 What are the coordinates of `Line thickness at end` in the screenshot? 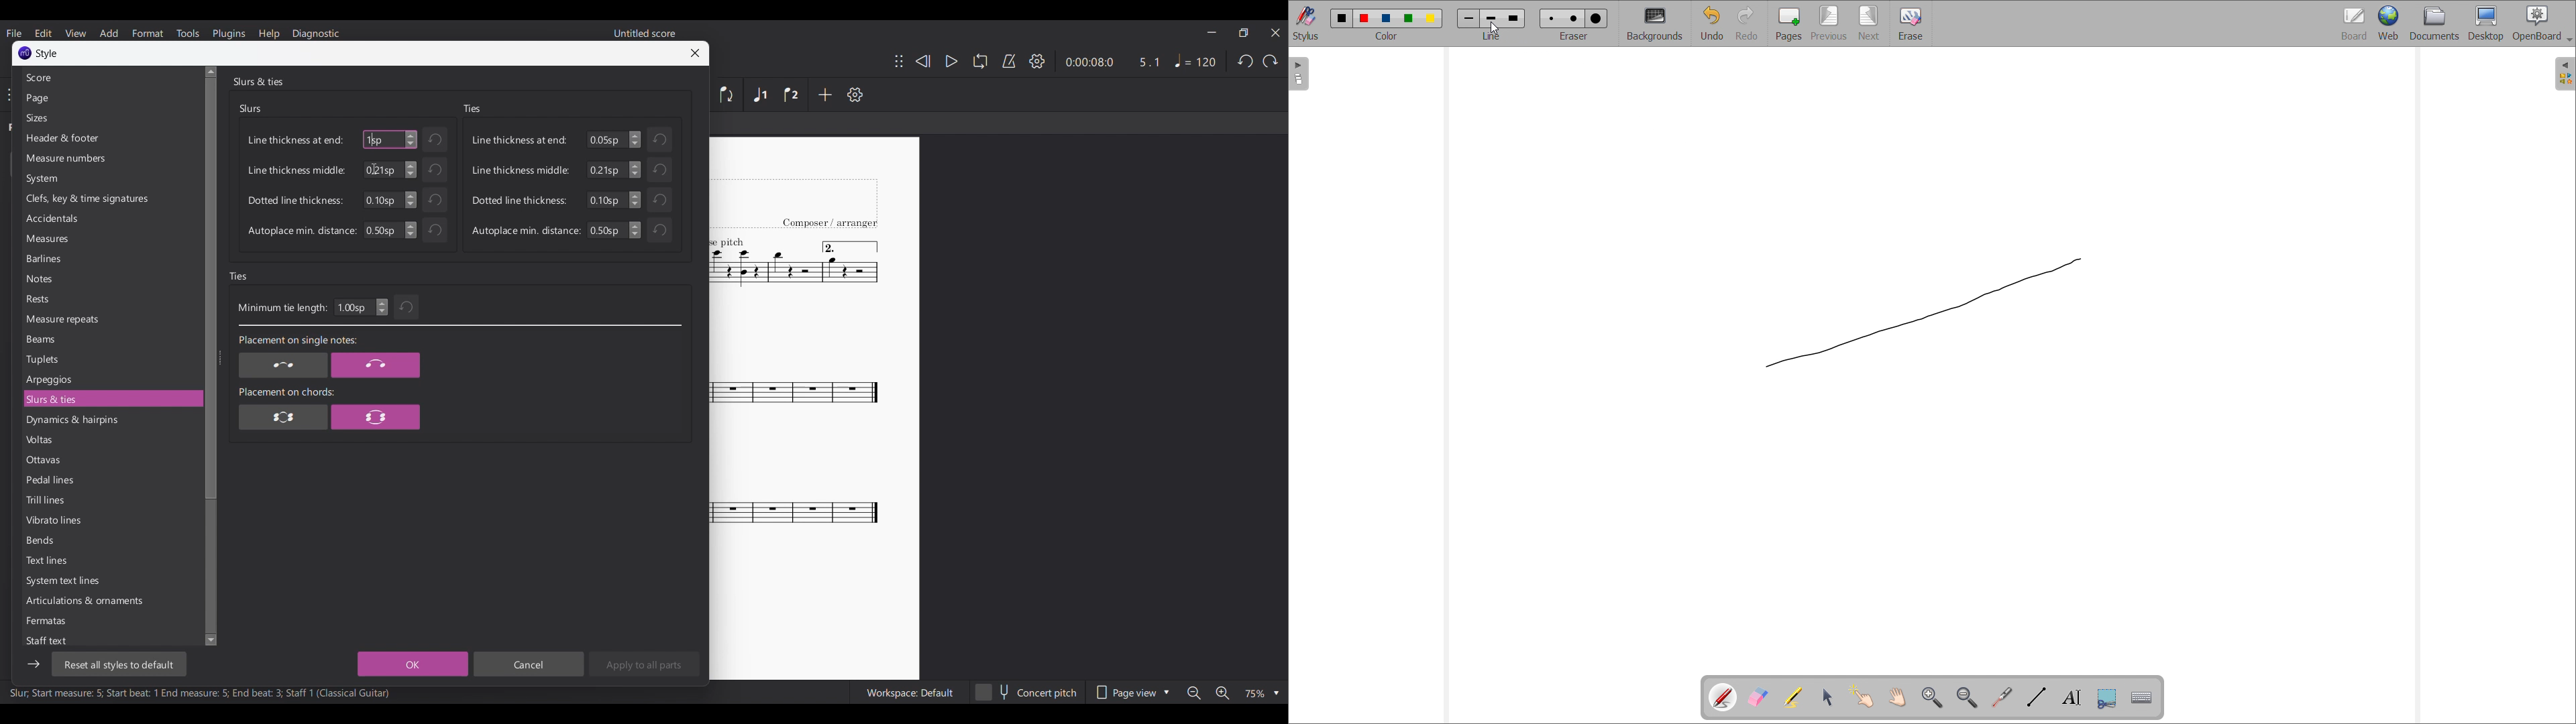 It's located at (520, 139).